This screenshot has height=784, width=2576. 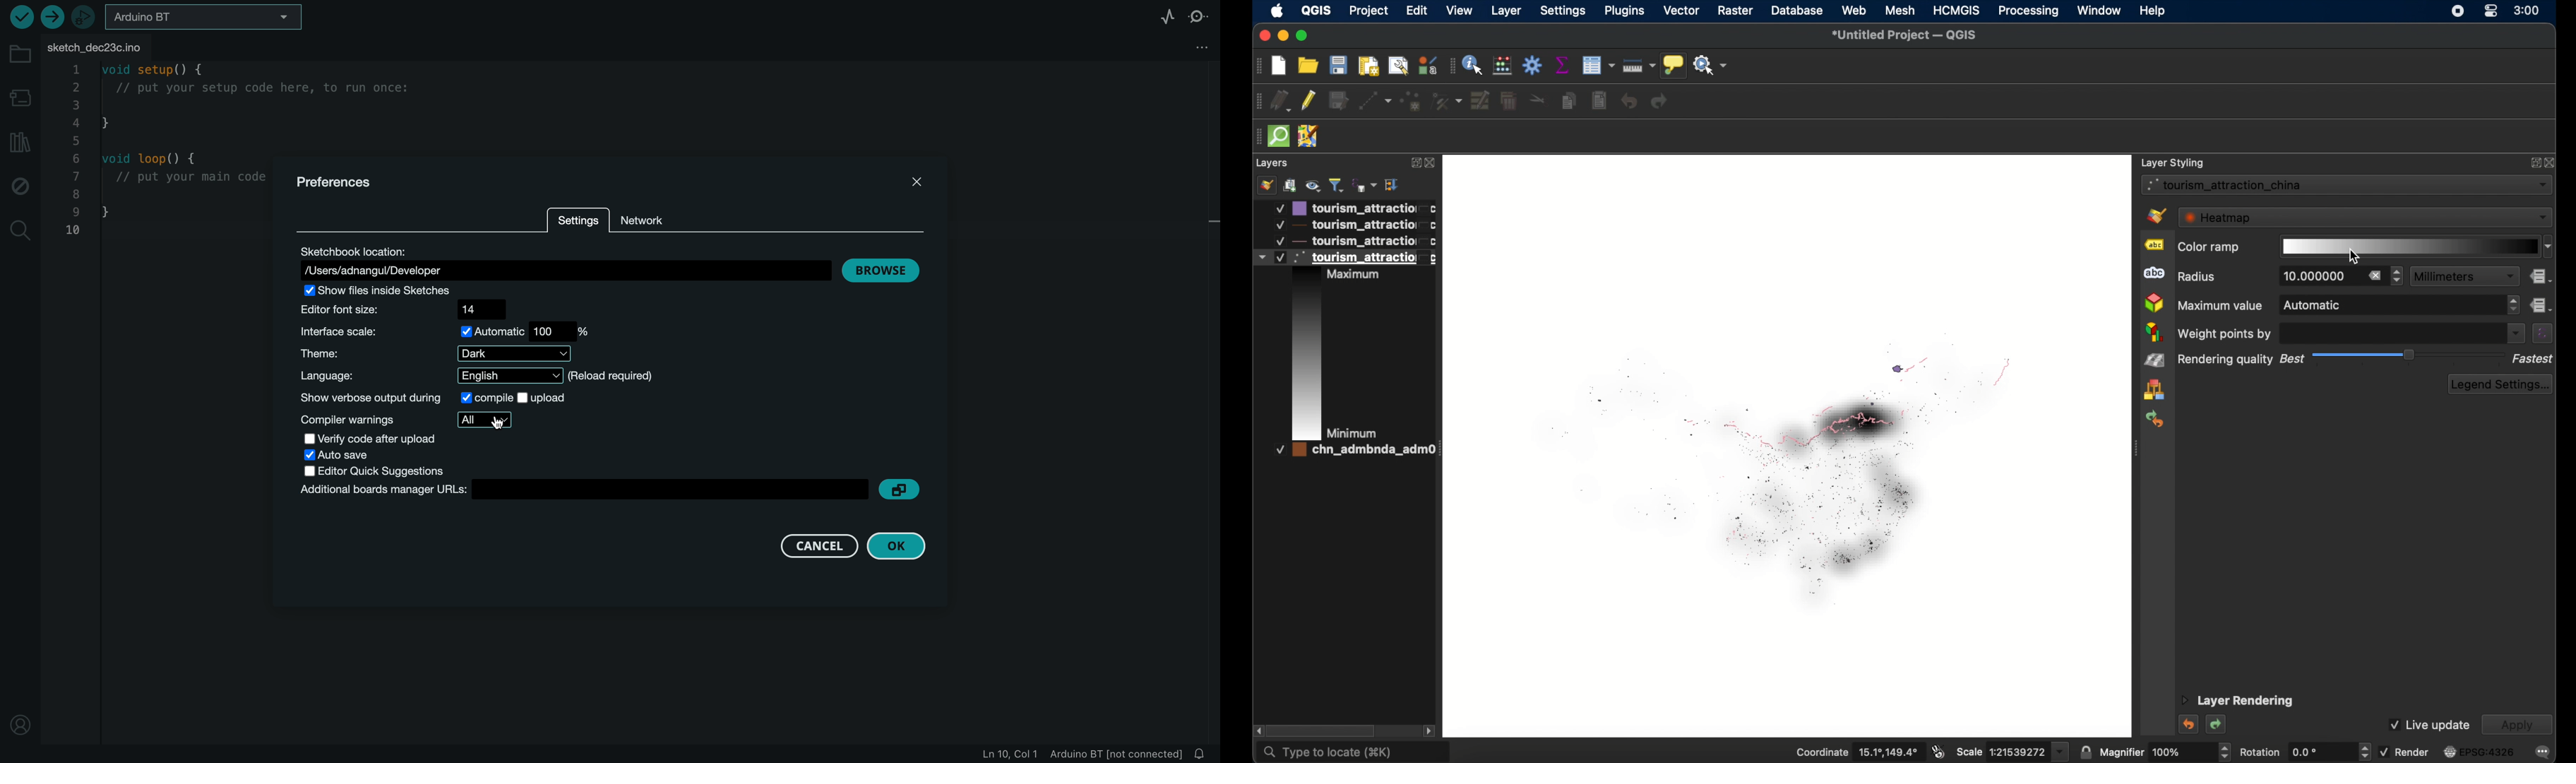 What do you see at coordinates (2479, 752) in the screenshot?
I see `current crs` at bounding box center [2479, 752].